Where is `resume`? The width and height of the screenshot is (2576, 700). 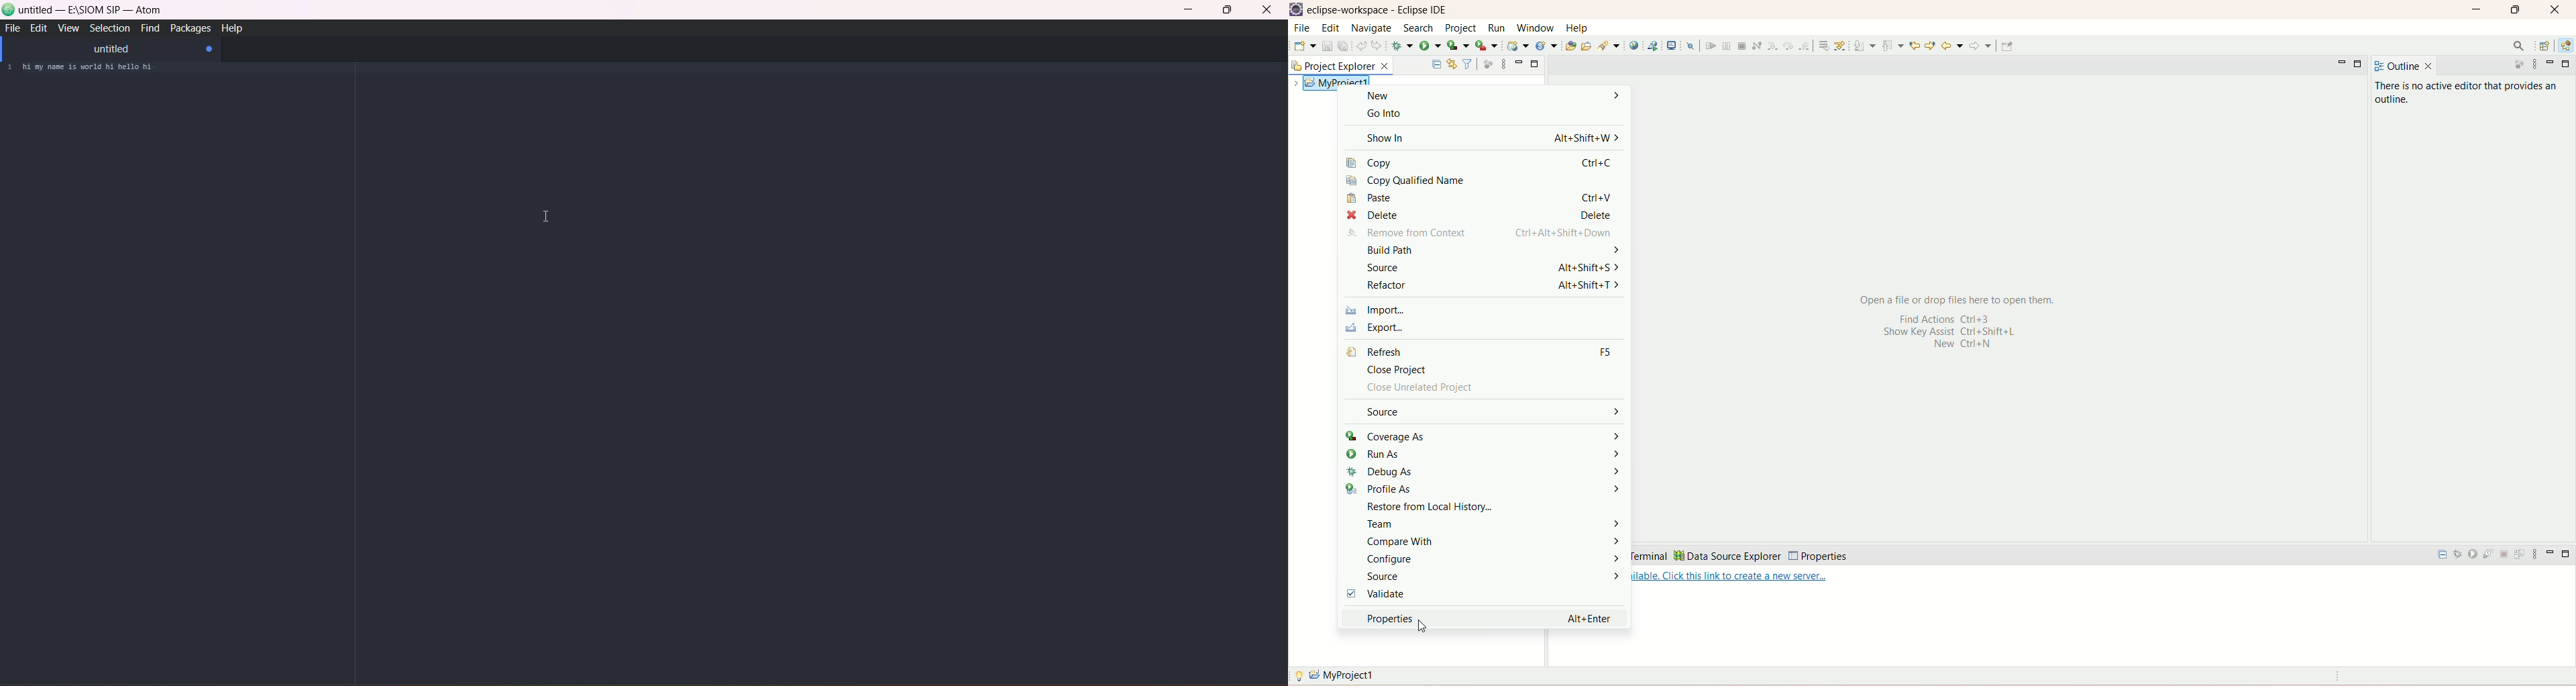
resume is located at coordinates (1711, 46).